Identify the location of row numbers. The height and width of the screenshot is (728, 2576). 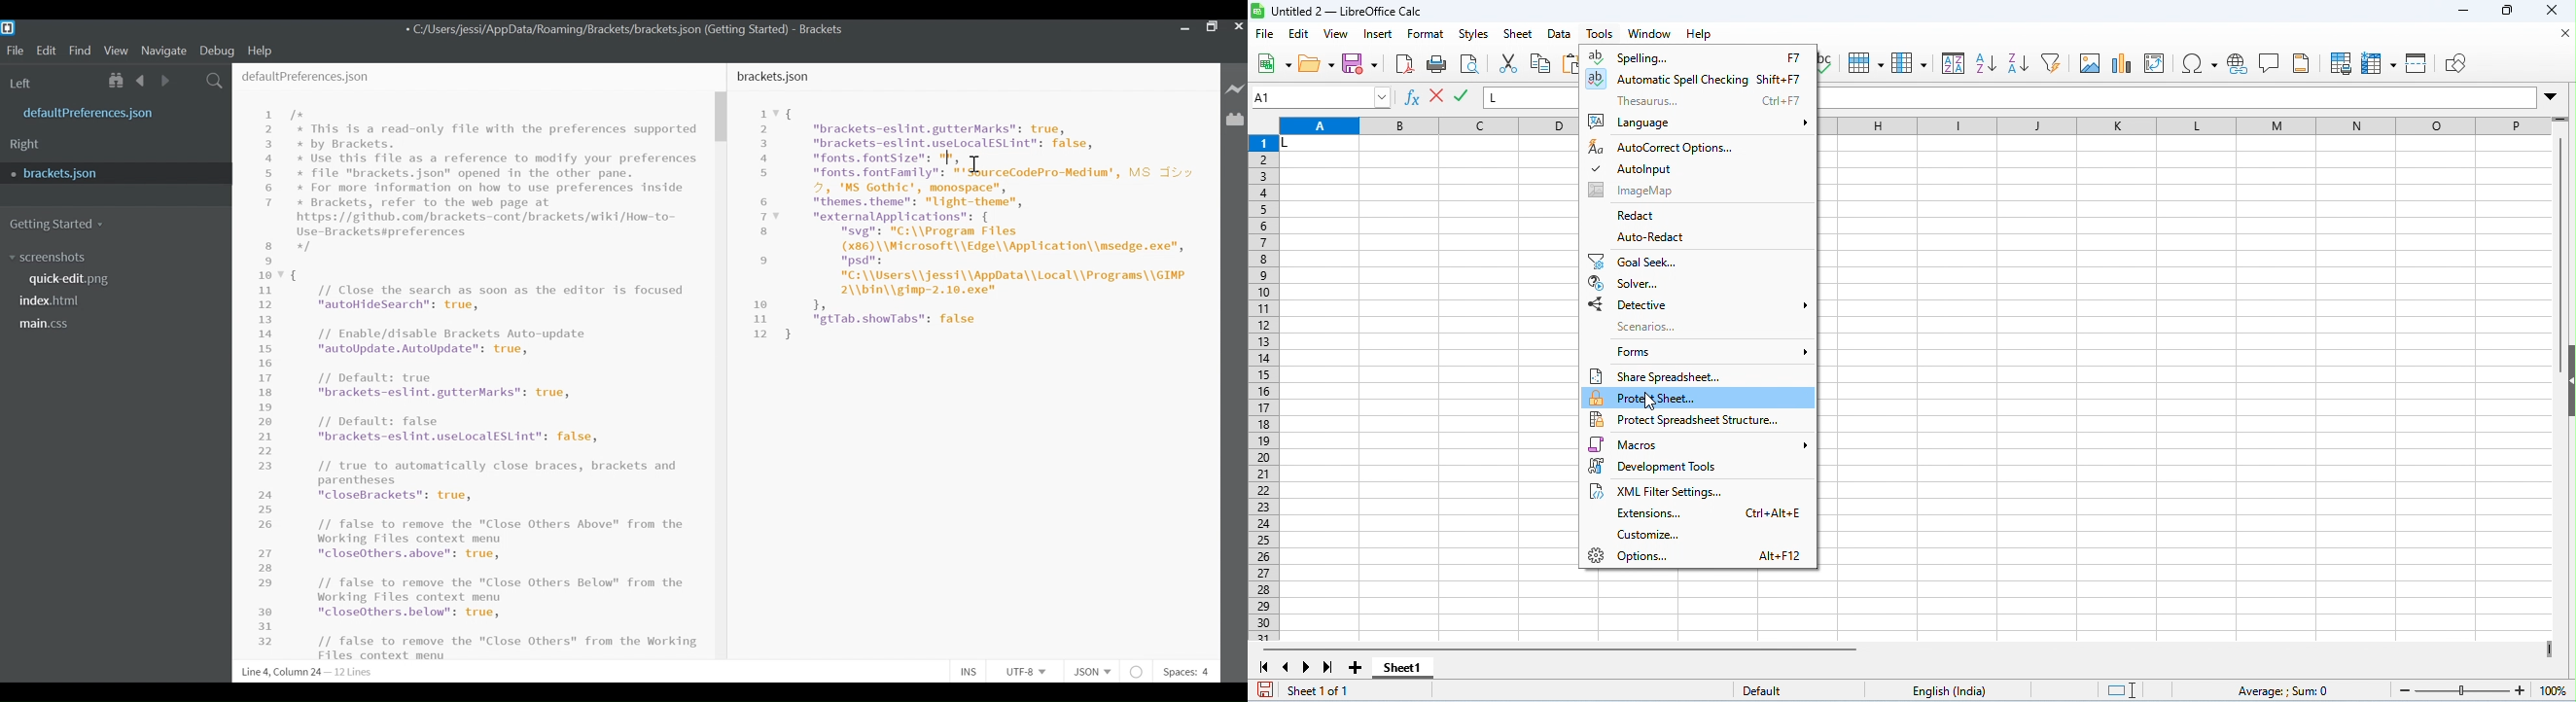
(1265, 388).